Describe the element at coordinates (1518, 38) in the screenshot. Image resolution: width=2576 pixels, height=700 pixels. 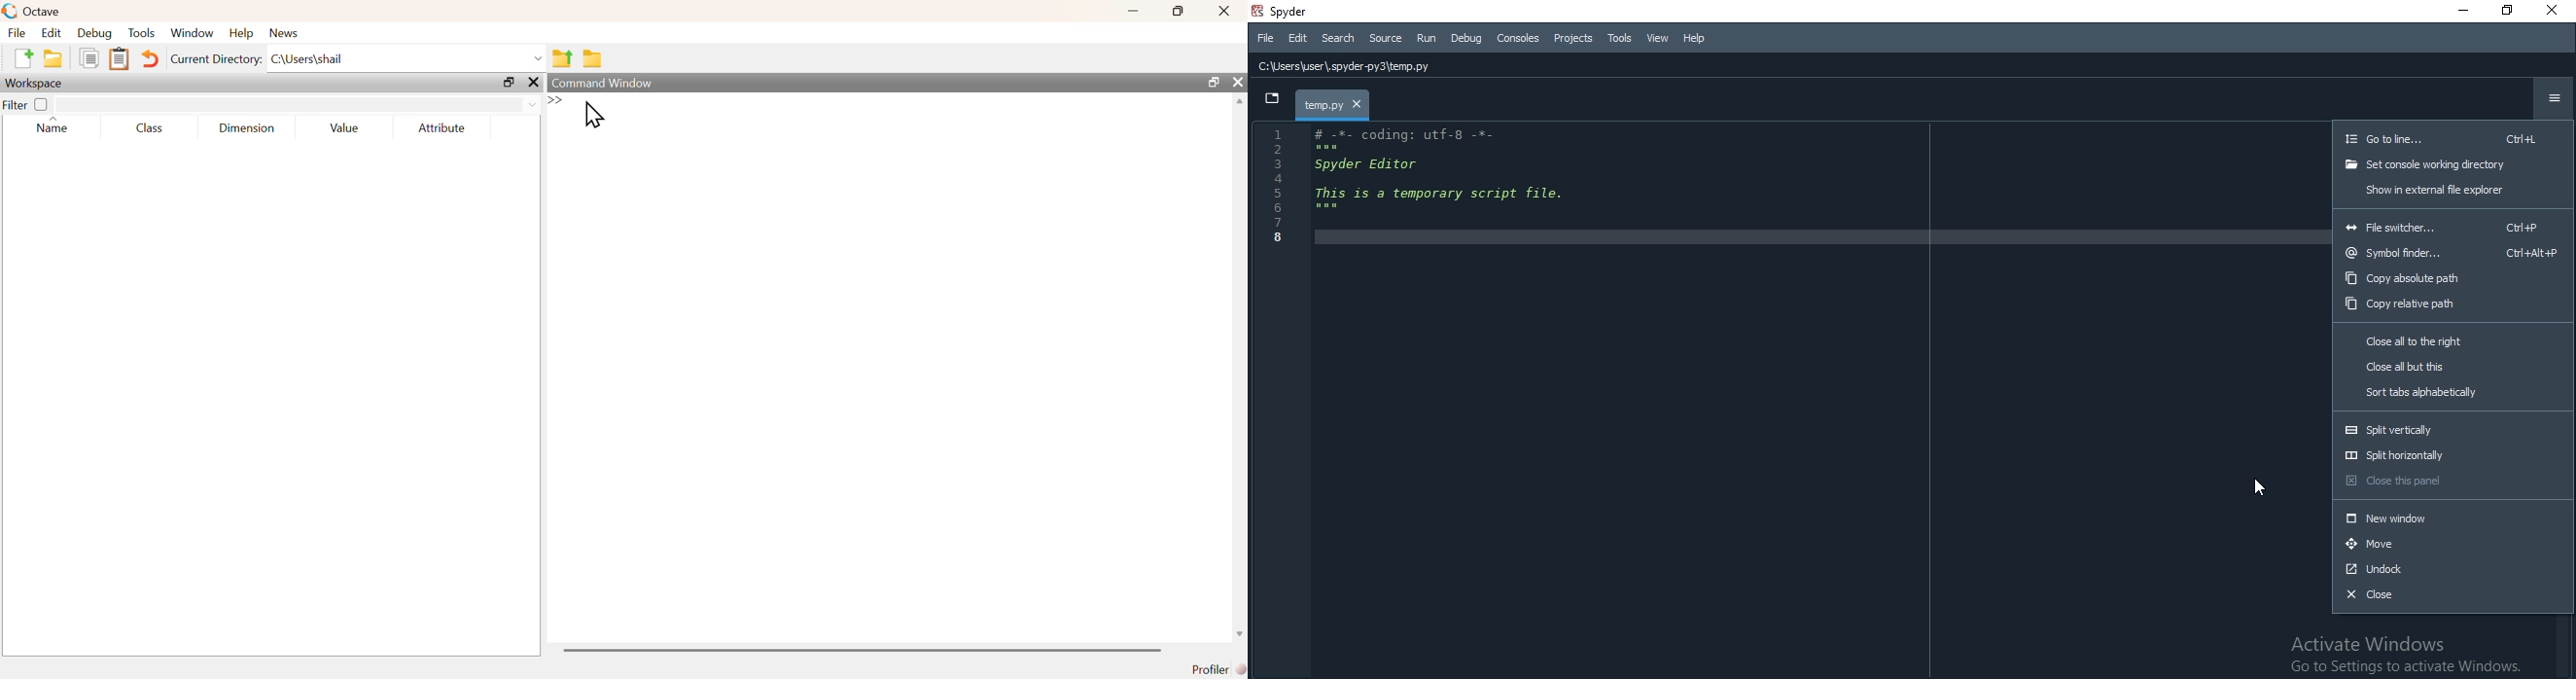
I see `Consoles` at that location.